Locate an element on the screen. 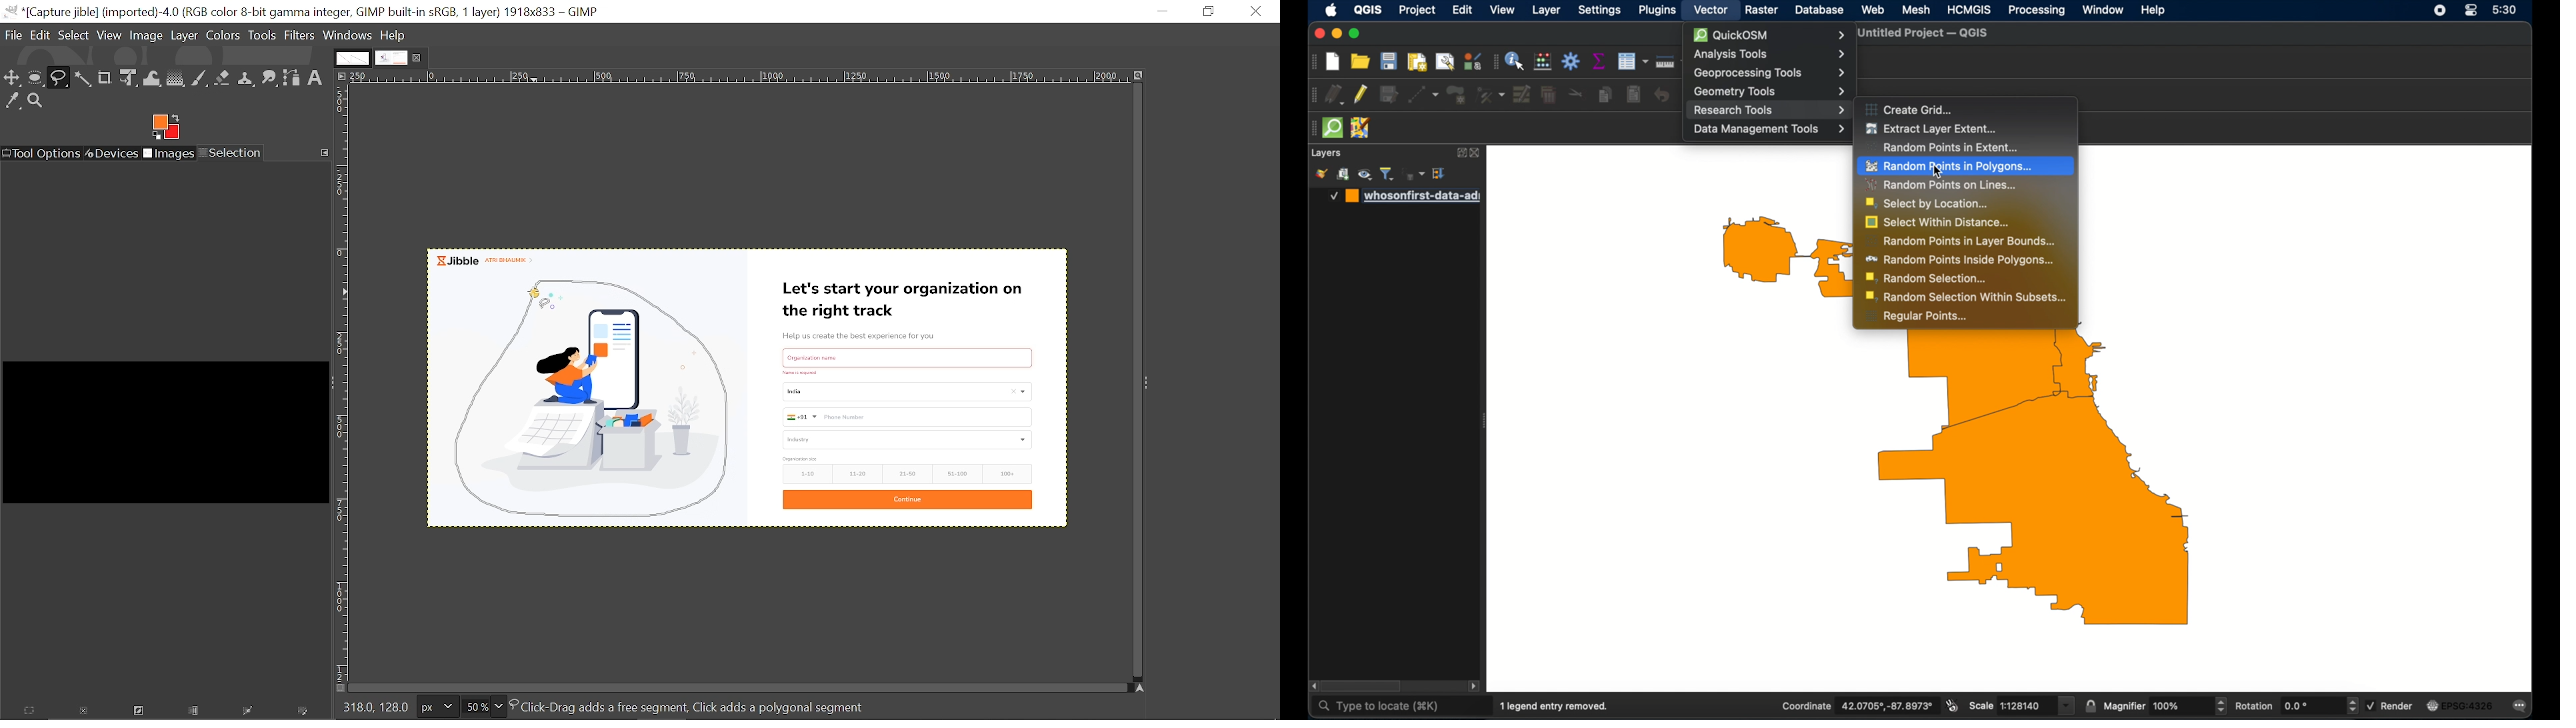 The height and width of the screenshot is (728, 2576). HCMGIS is located at coordinates (1968, 9).